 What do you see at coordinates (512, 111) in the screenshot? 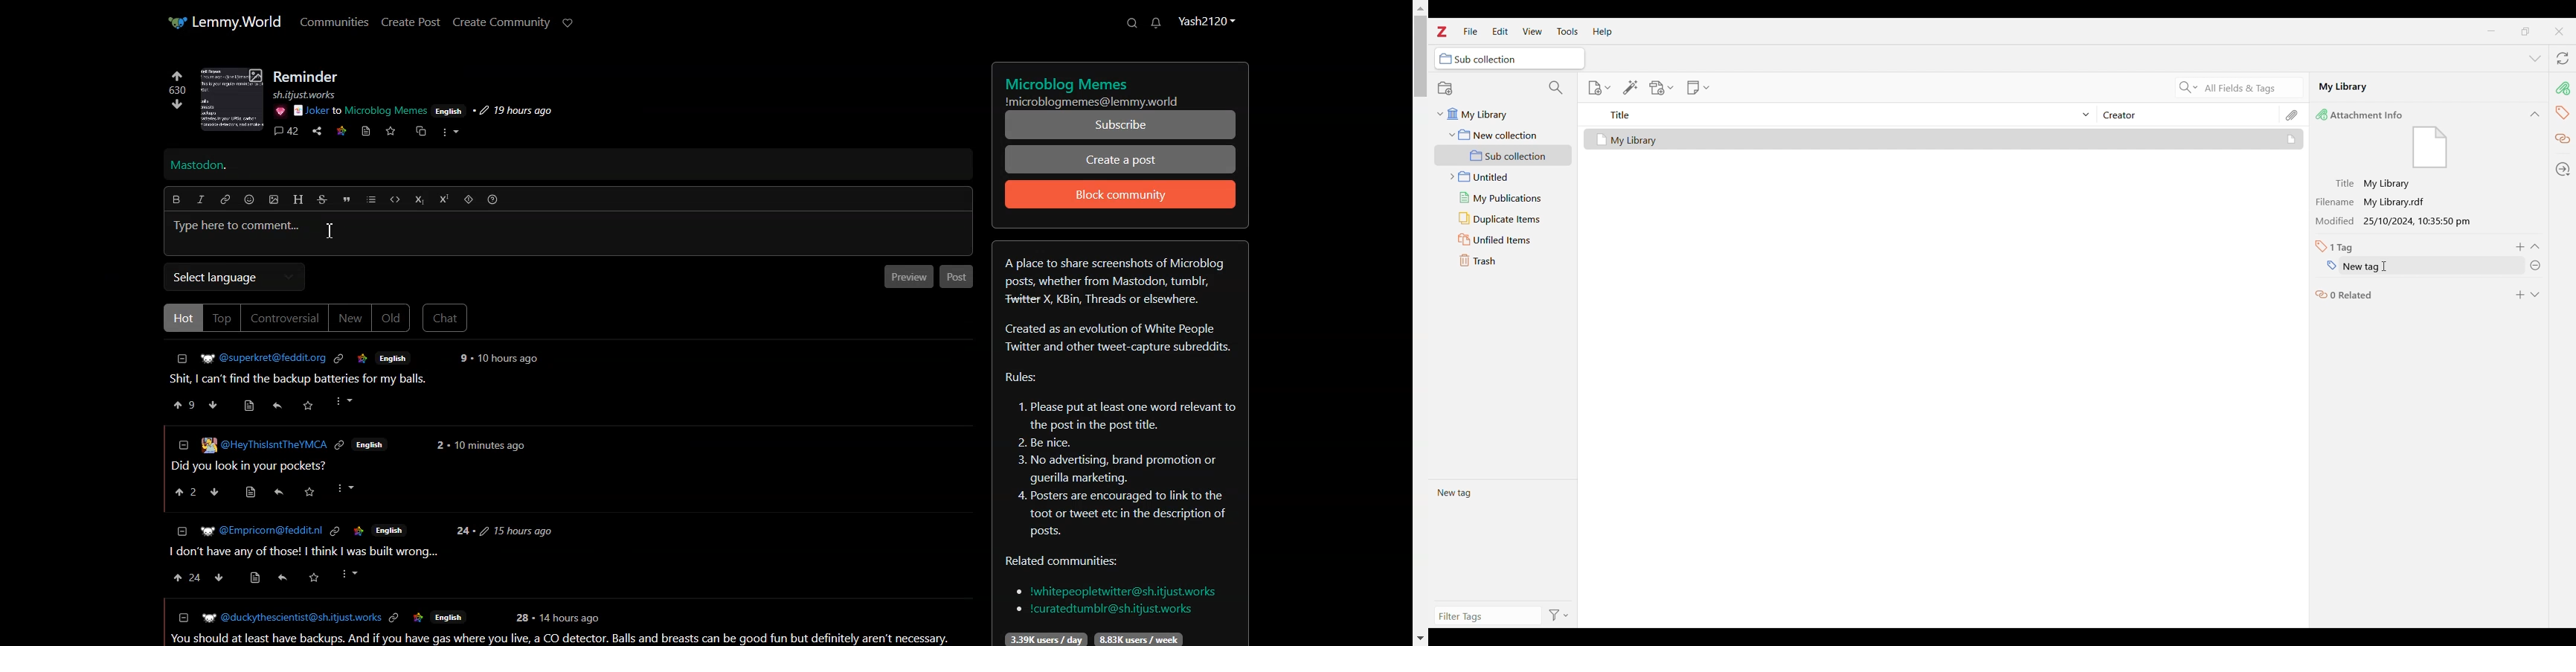
I see `` at bounding box center [512, 111].